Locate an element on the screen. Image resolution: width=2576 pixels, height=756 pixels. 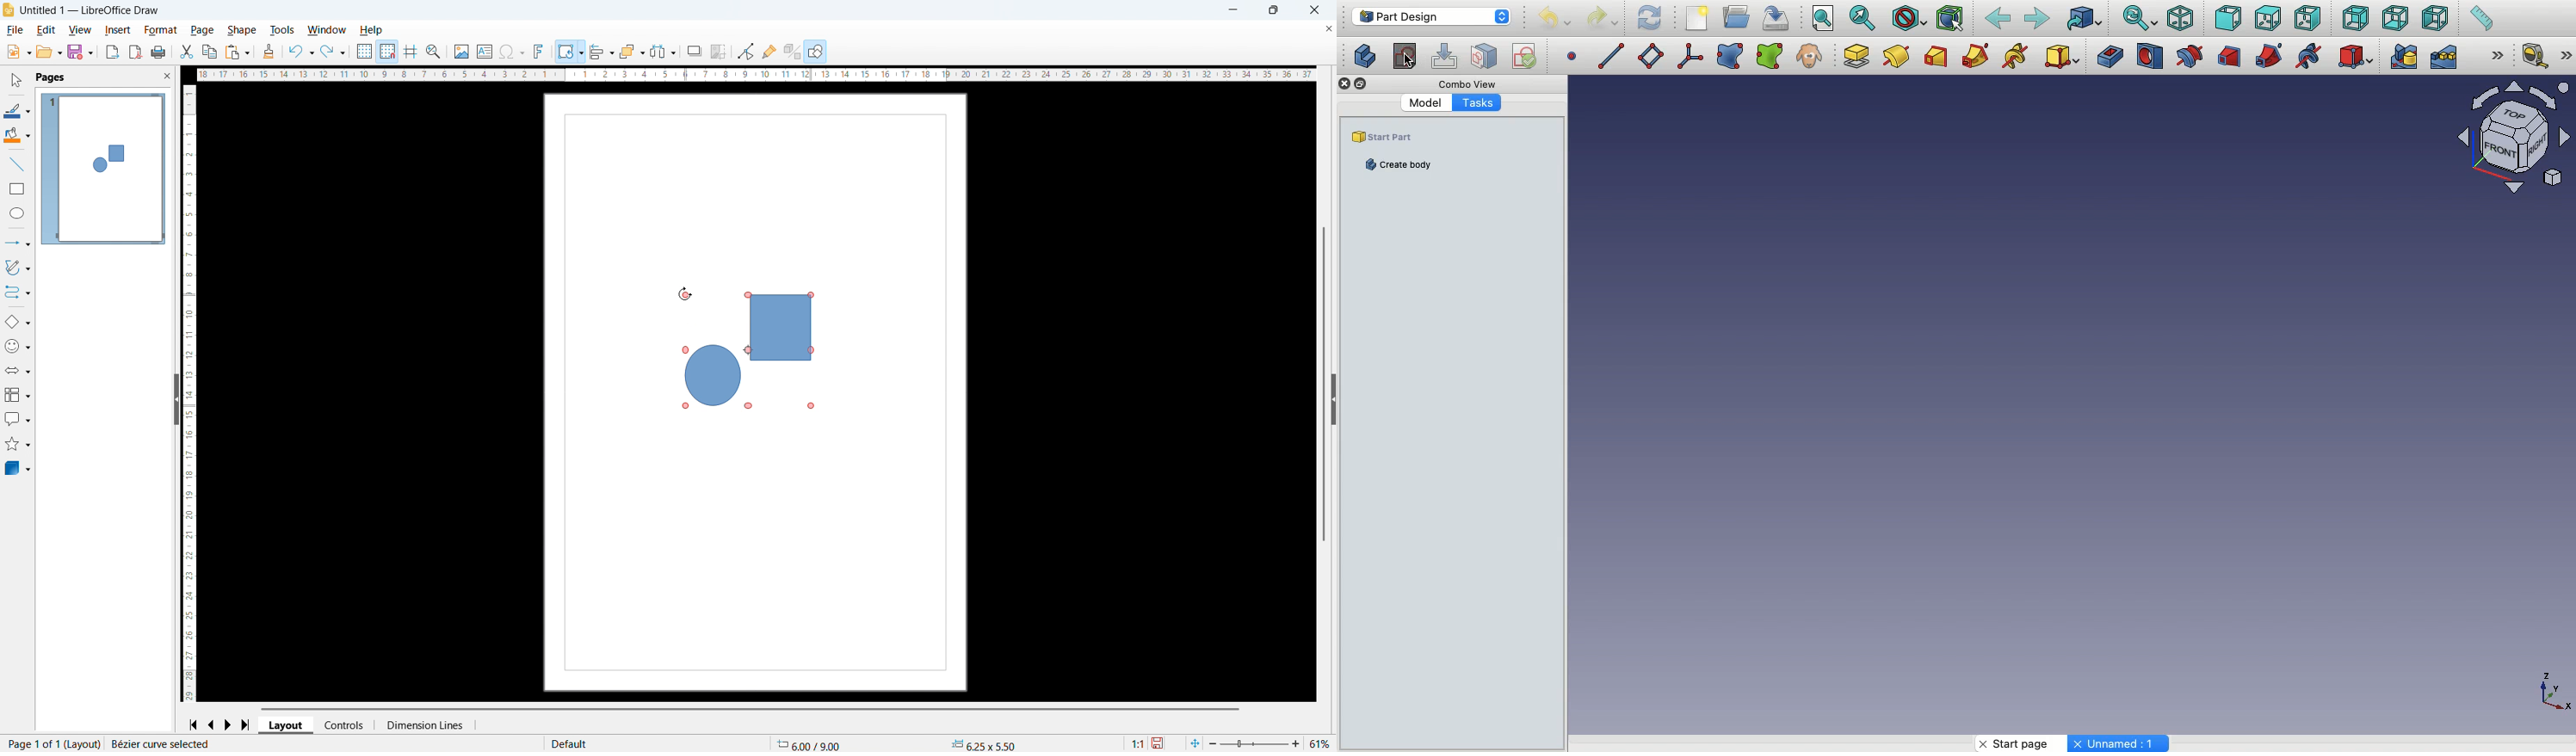
Forward is located at coordinates (2037, 18).